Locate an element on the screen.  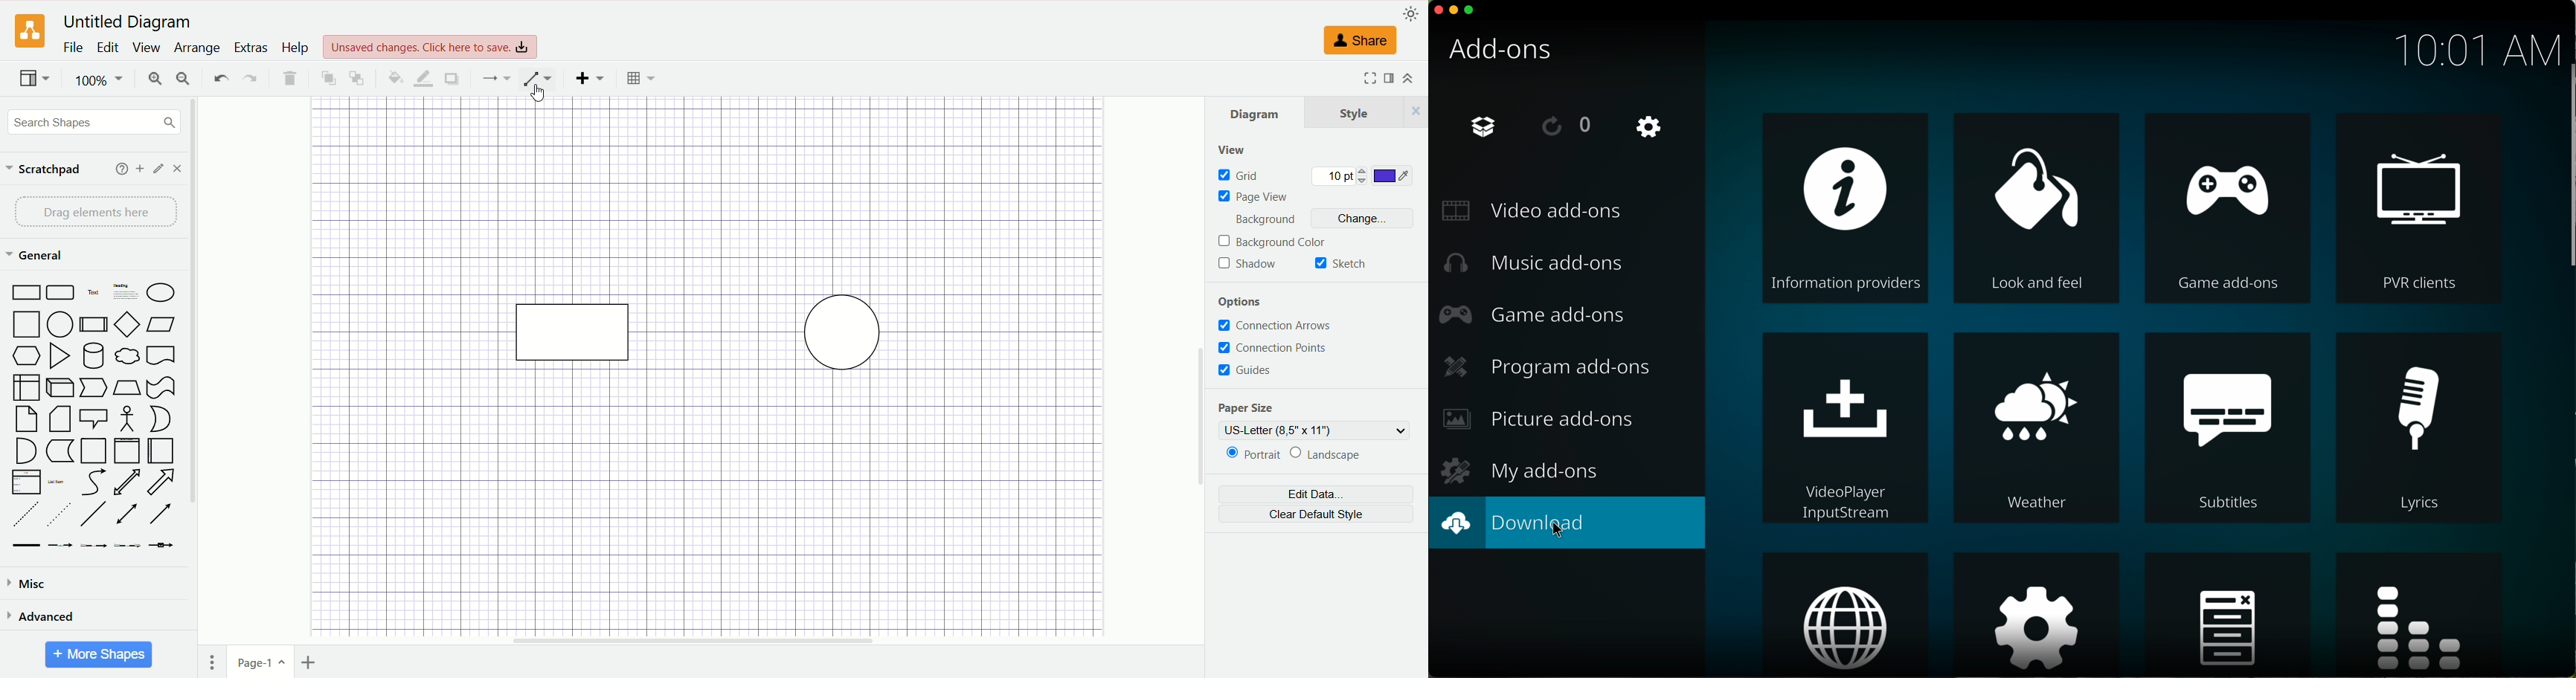
video add-ons is located at coordinates (1537, 210).